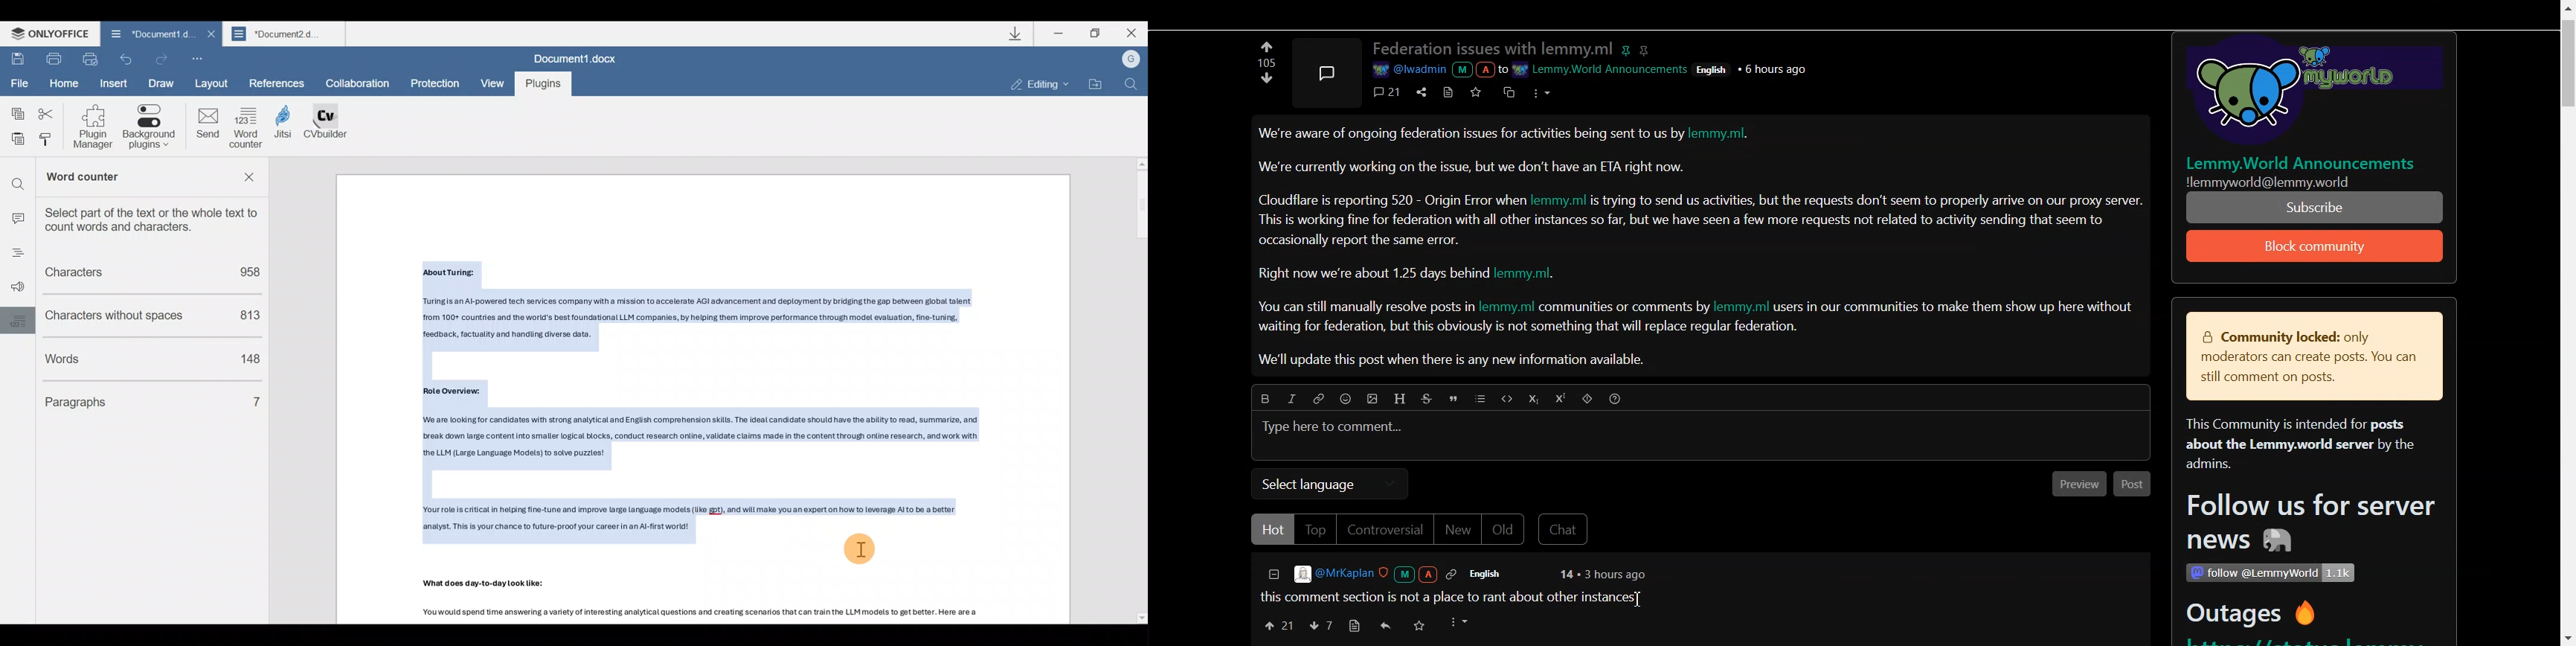  I want to click on 148, so click(247, 357).